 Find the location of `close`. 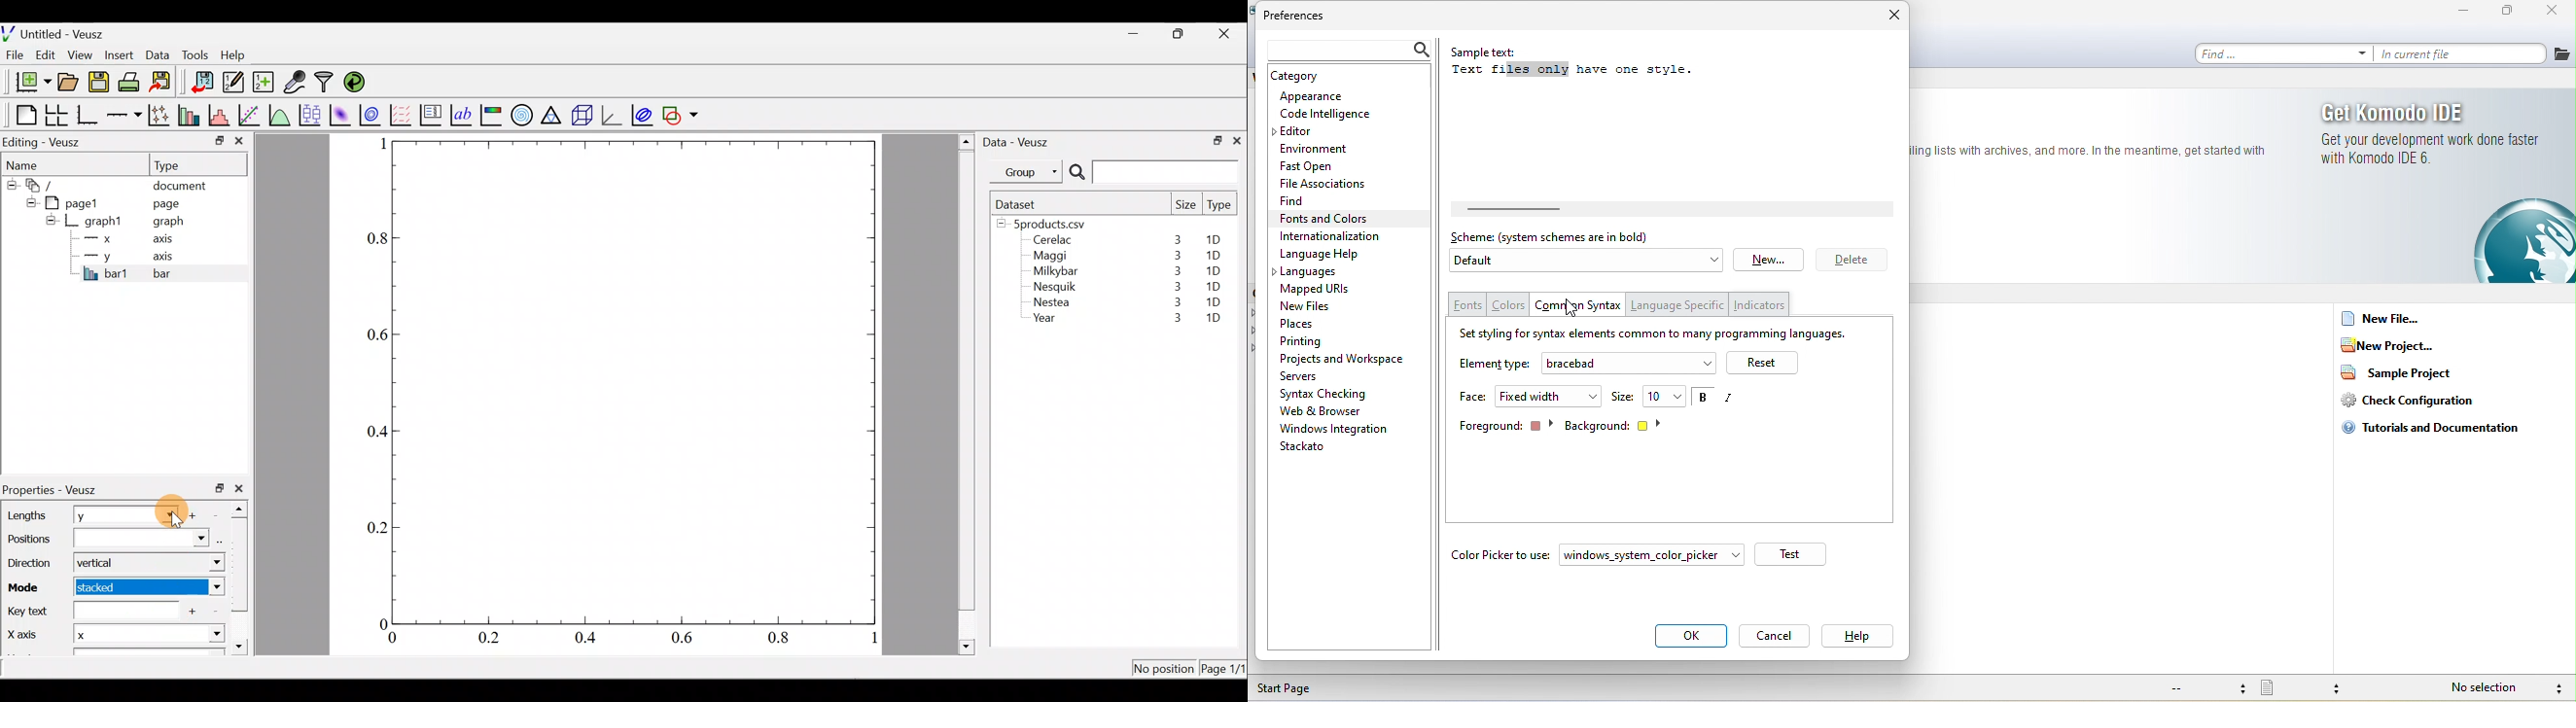

close is located at coordinates (1890, 13).